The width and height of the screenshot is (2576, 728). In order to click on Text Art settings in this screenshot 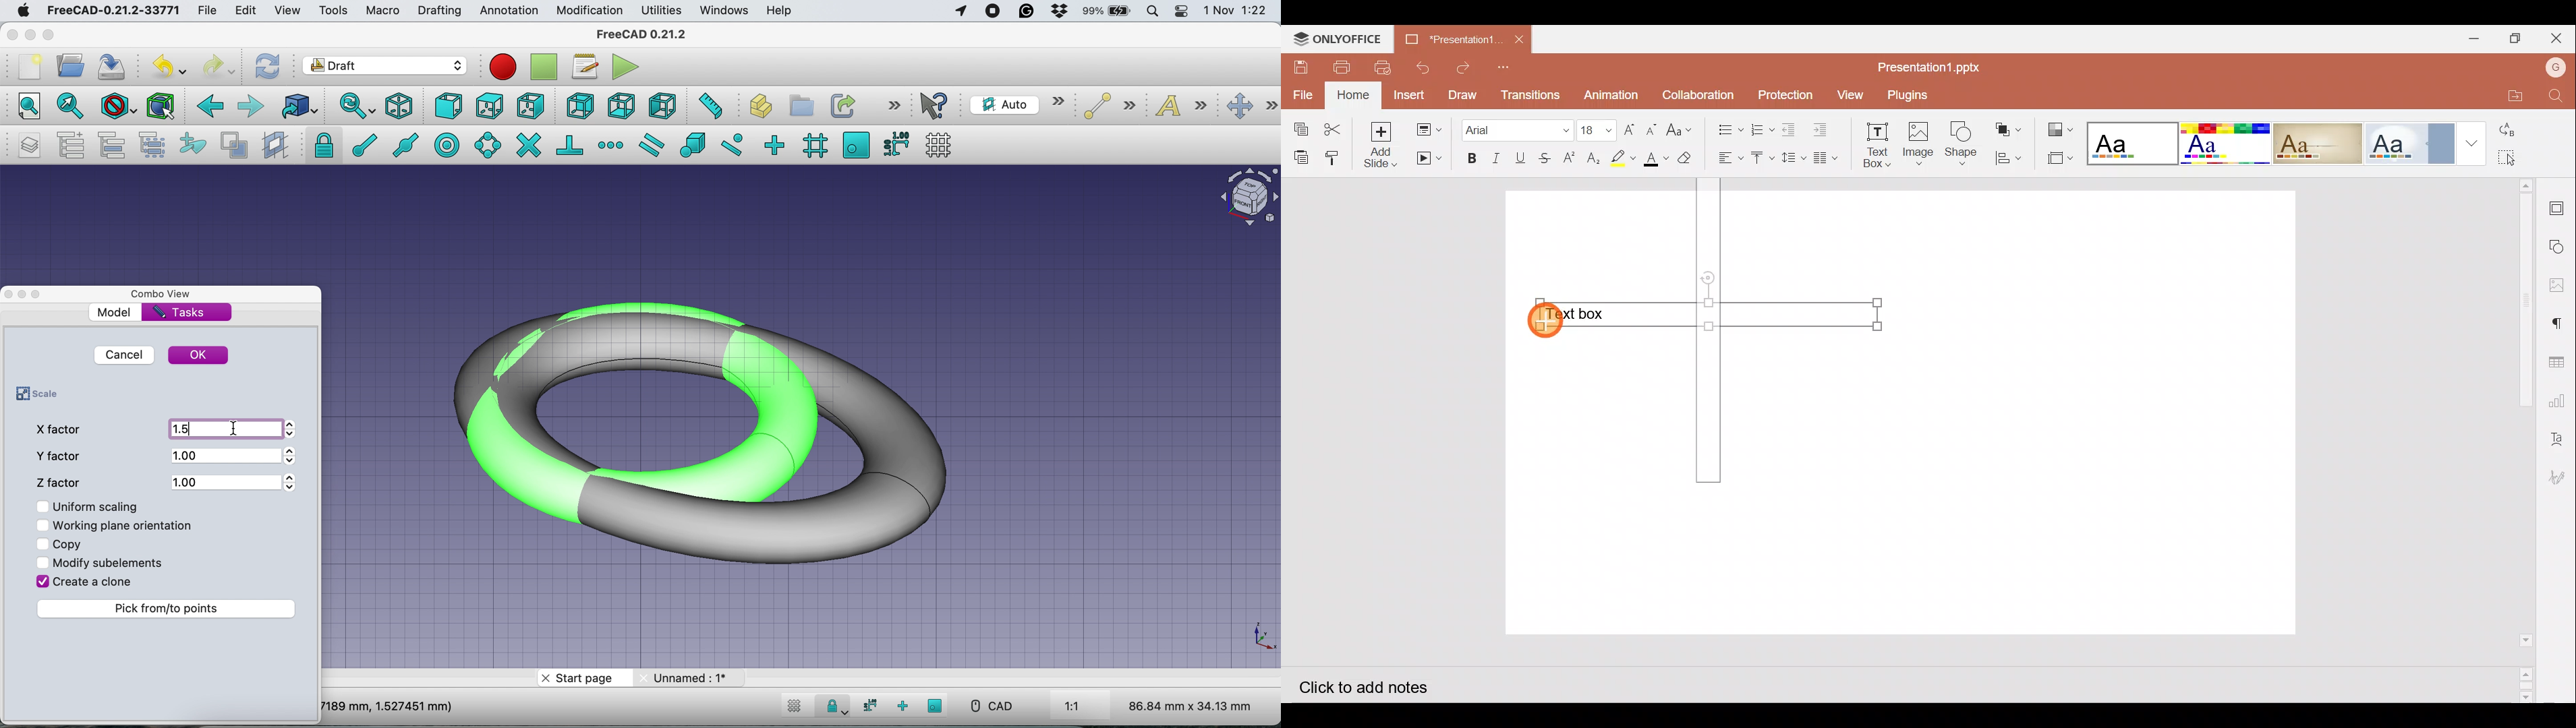, I will do `click(2559, 437)`.